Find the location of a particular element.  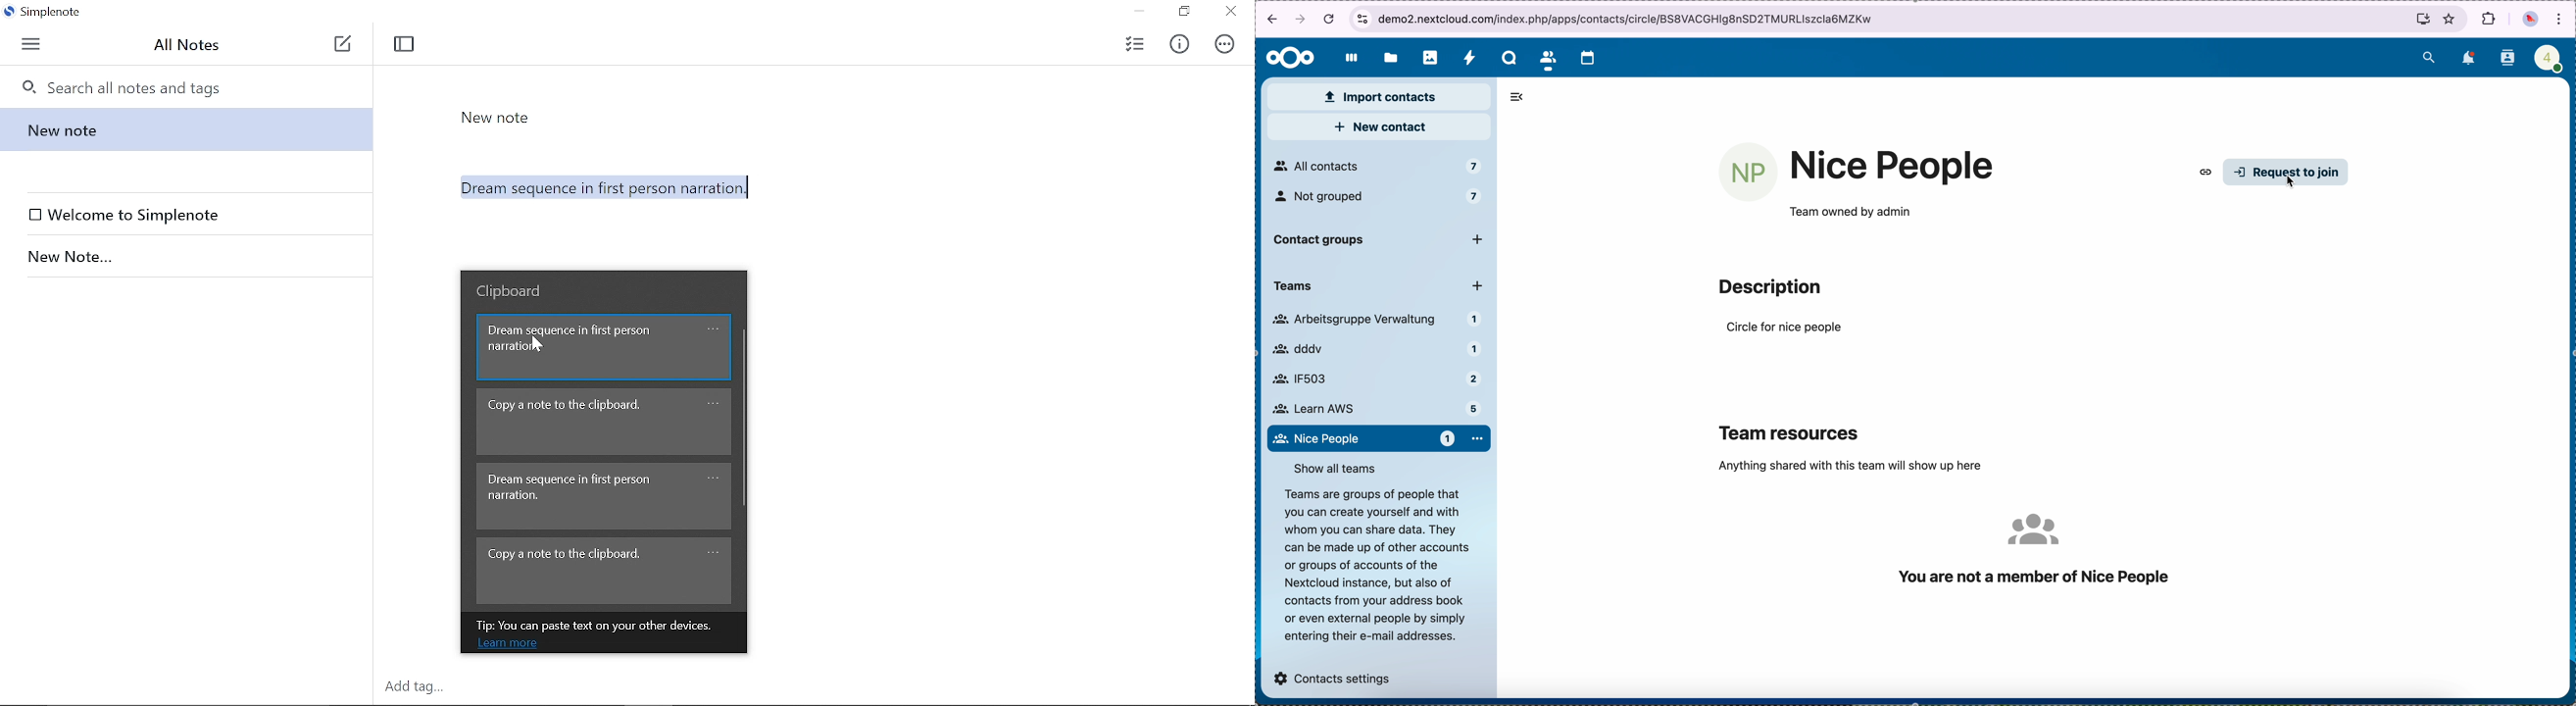

learn AWS is located at coordinates (1374, 407).